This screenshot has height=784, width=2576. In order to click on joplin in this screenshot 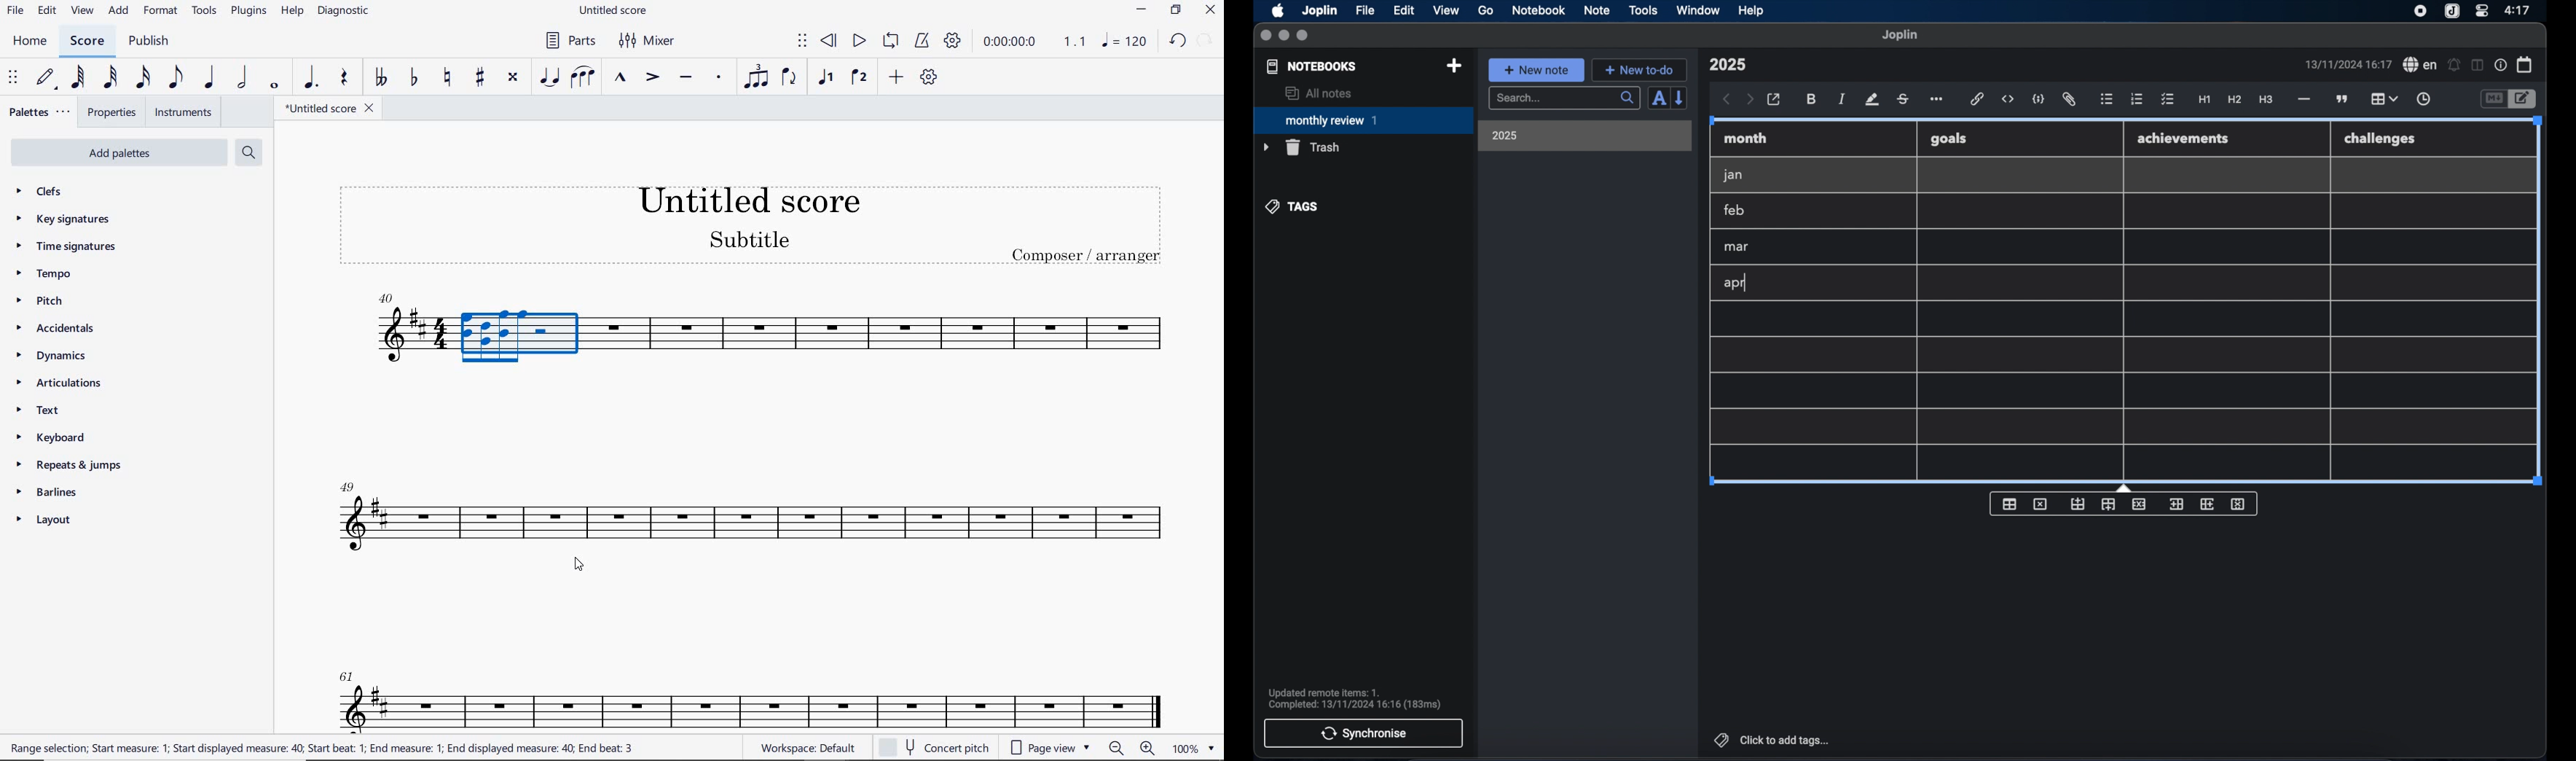, I will do `click(1900, 35)`.